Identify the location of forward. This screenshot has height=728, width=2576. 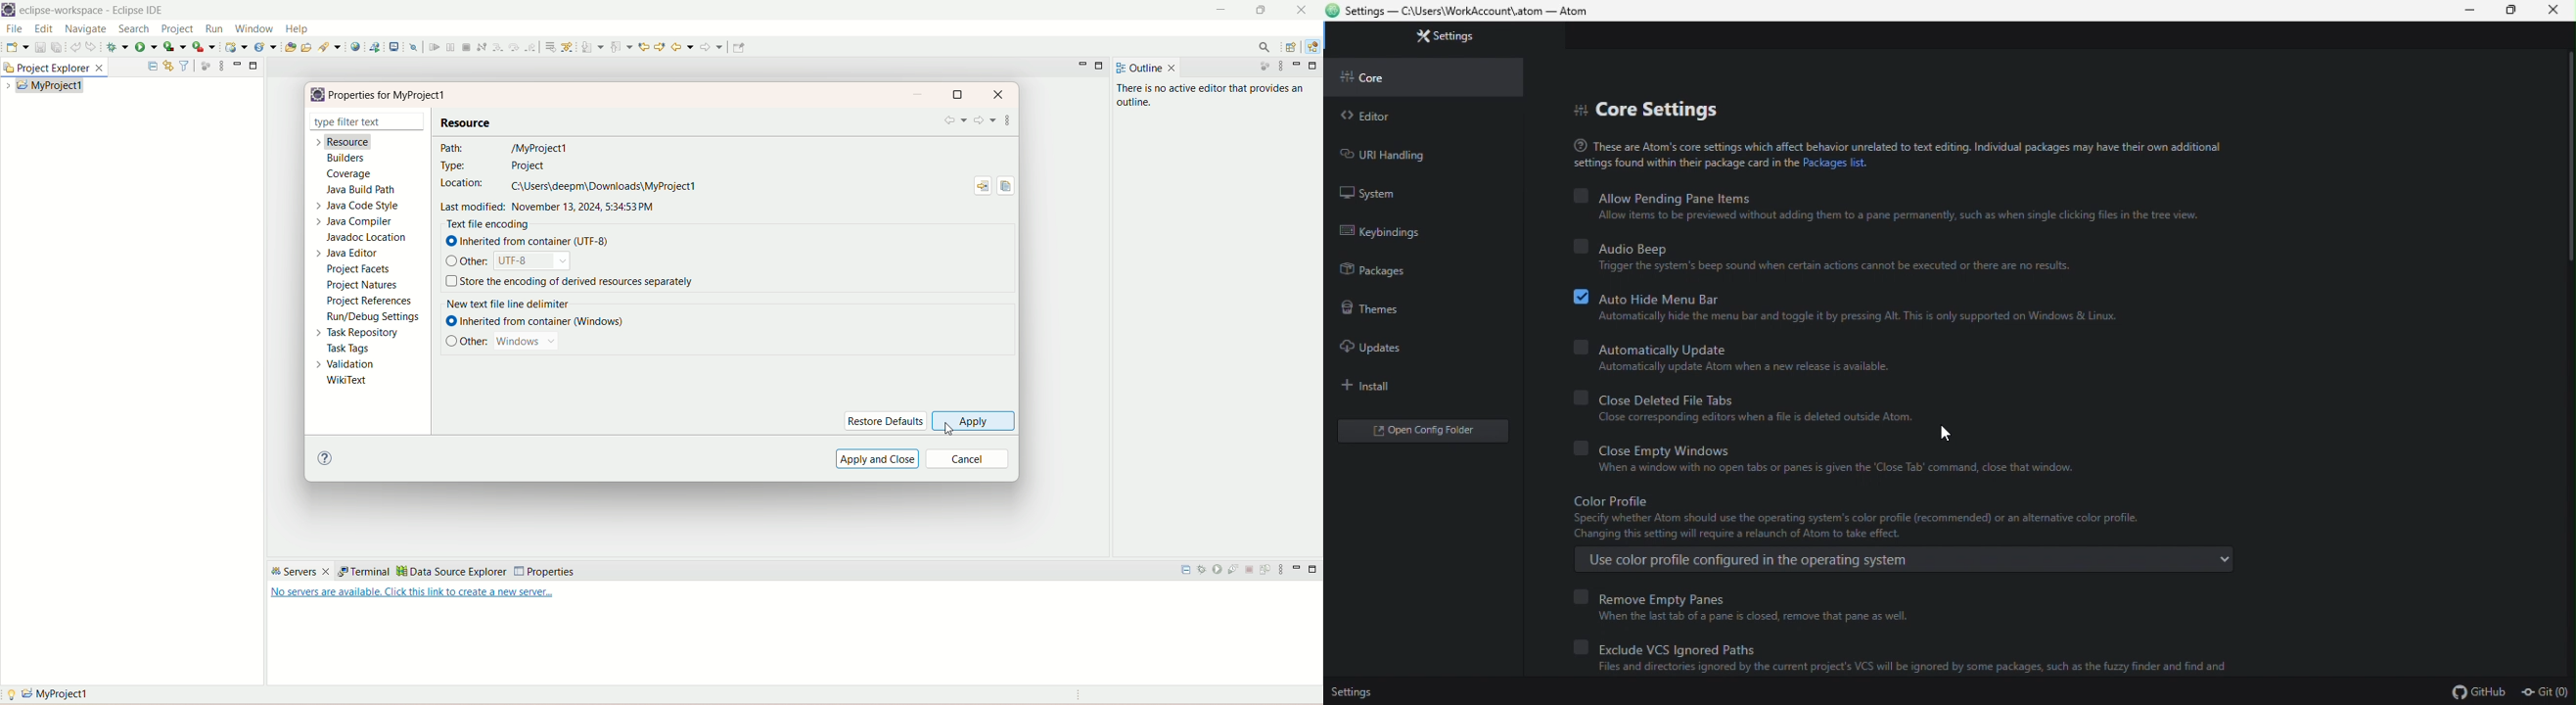
(985, 122).